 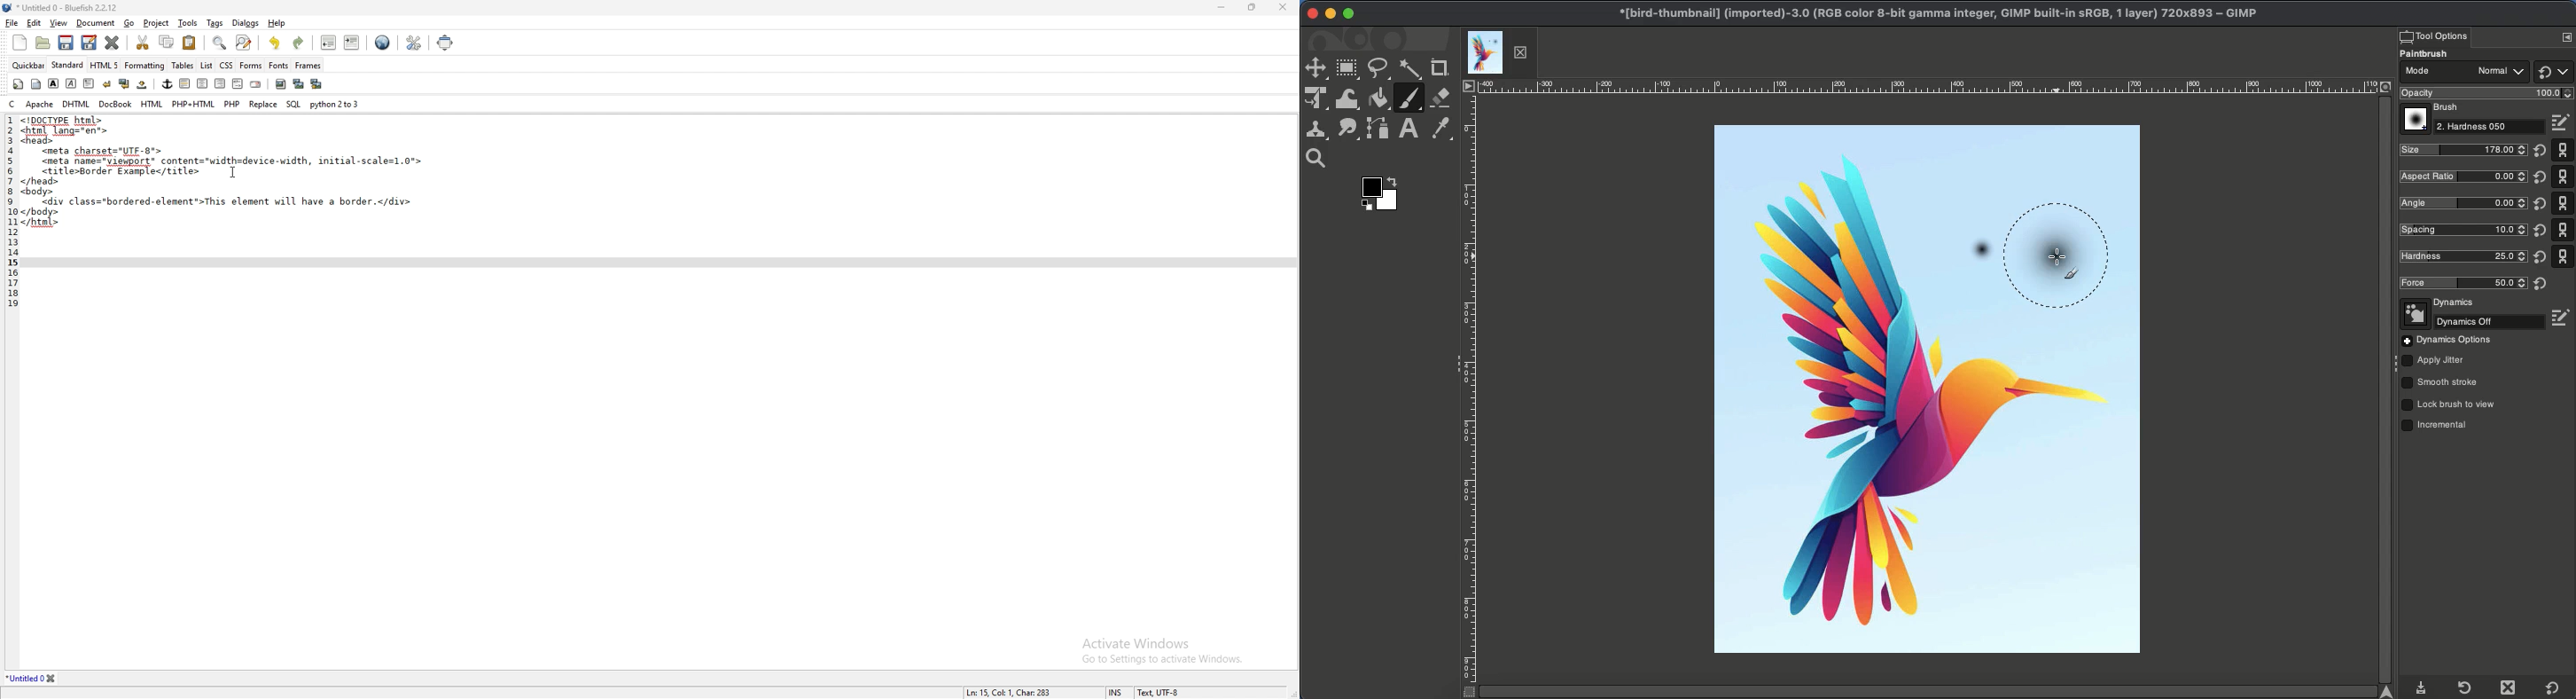 I want to click on non breaking space, so click(x=143, y=84).